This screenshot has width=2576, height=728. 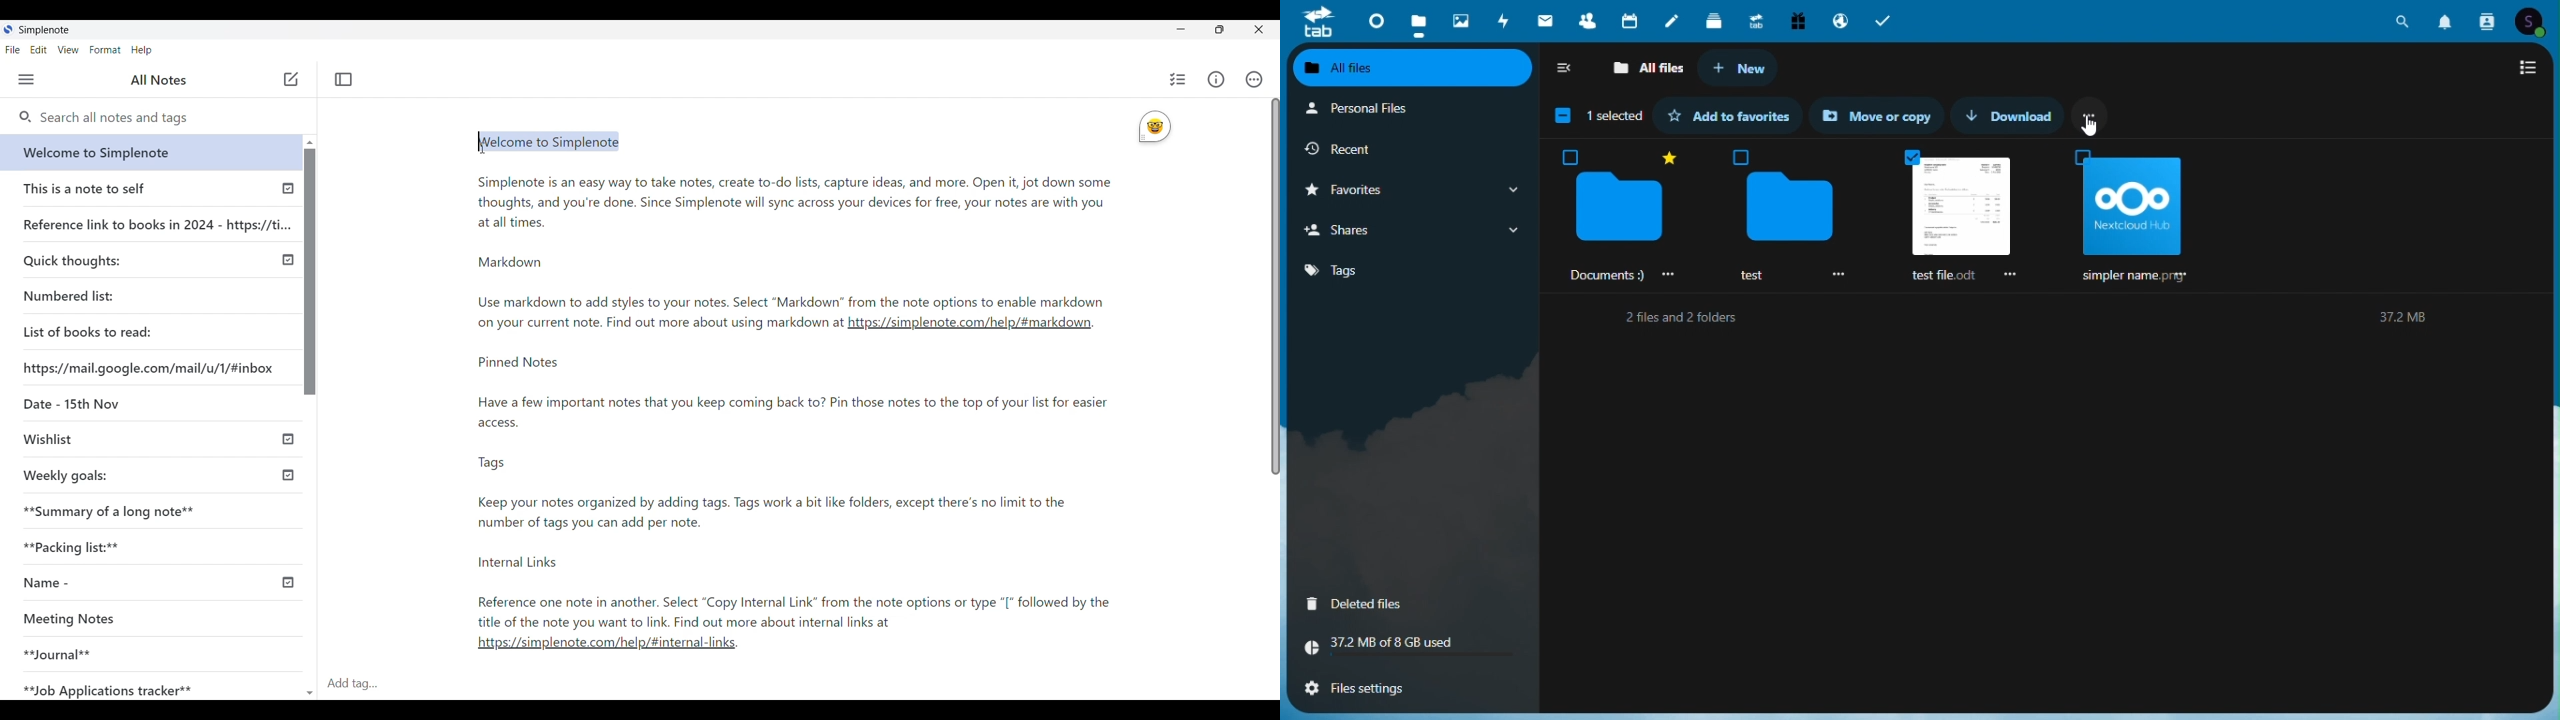 What do you see at coordinates (85, 188) in the screenshot?
I see `This is a note to self` at bounding box center [85, 188].